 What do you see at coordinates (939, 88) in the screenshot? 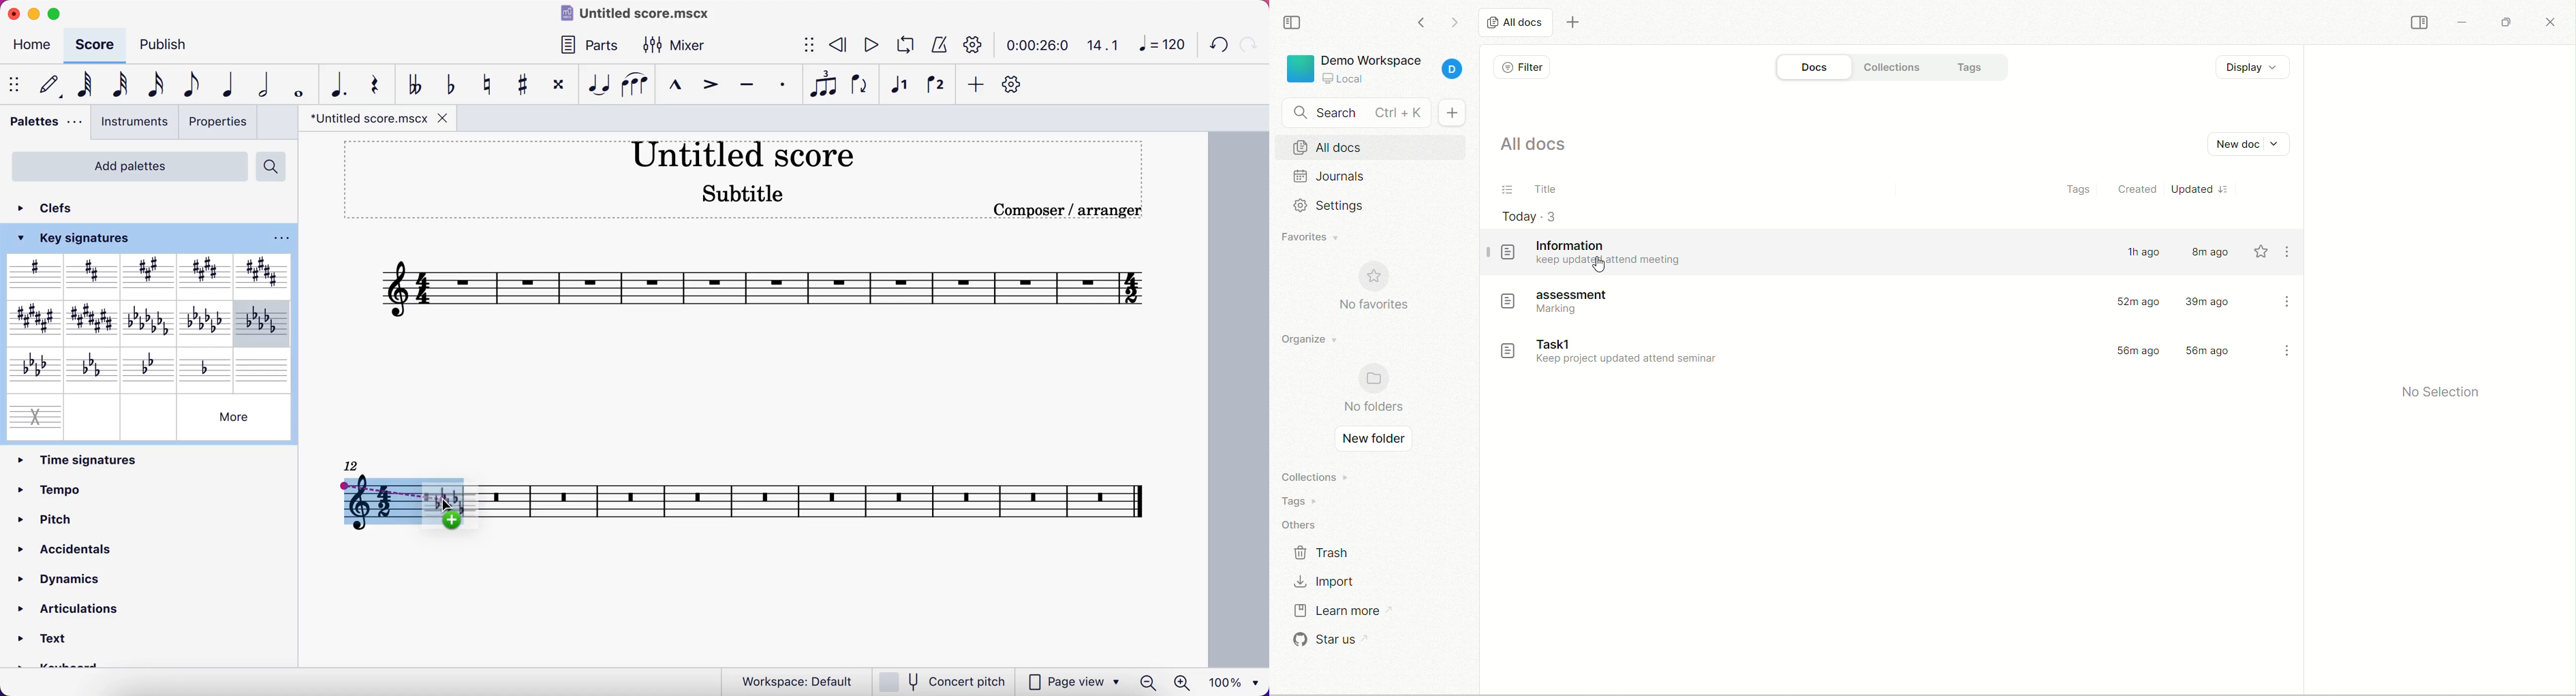
I see `voice 2` at bounding box center [939, 88].